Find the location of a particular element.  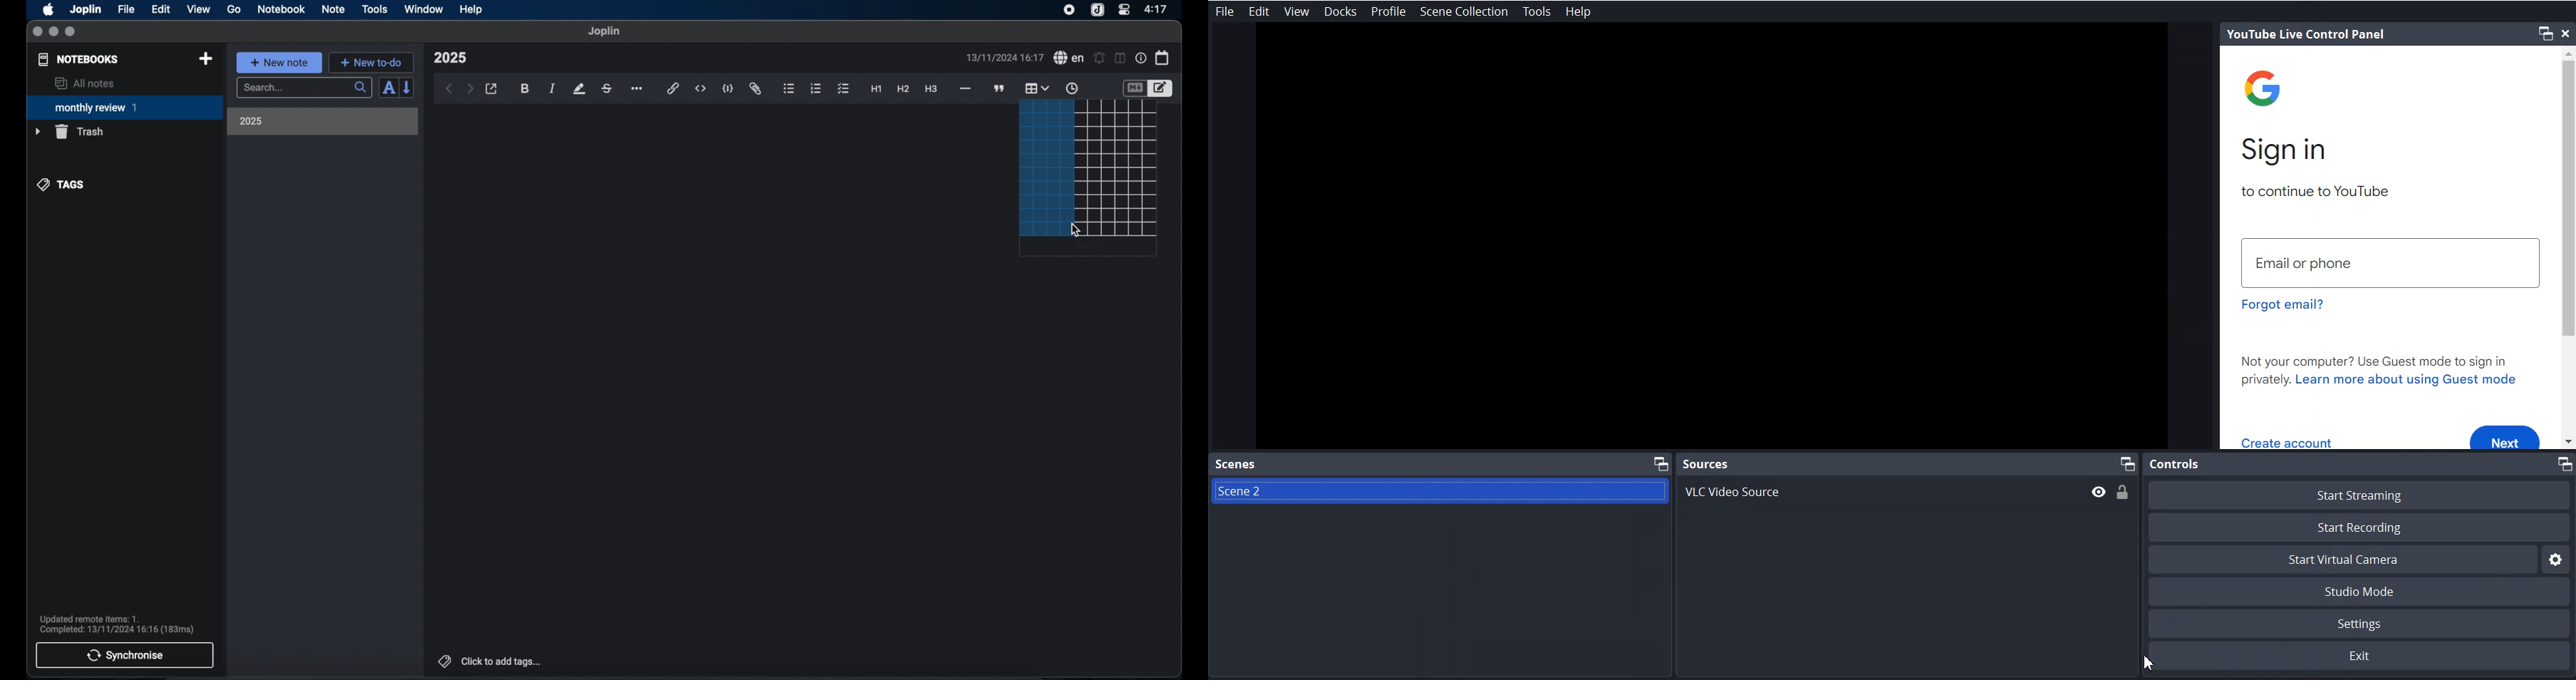

Forgot emails is located at coordinates (2284, 305).